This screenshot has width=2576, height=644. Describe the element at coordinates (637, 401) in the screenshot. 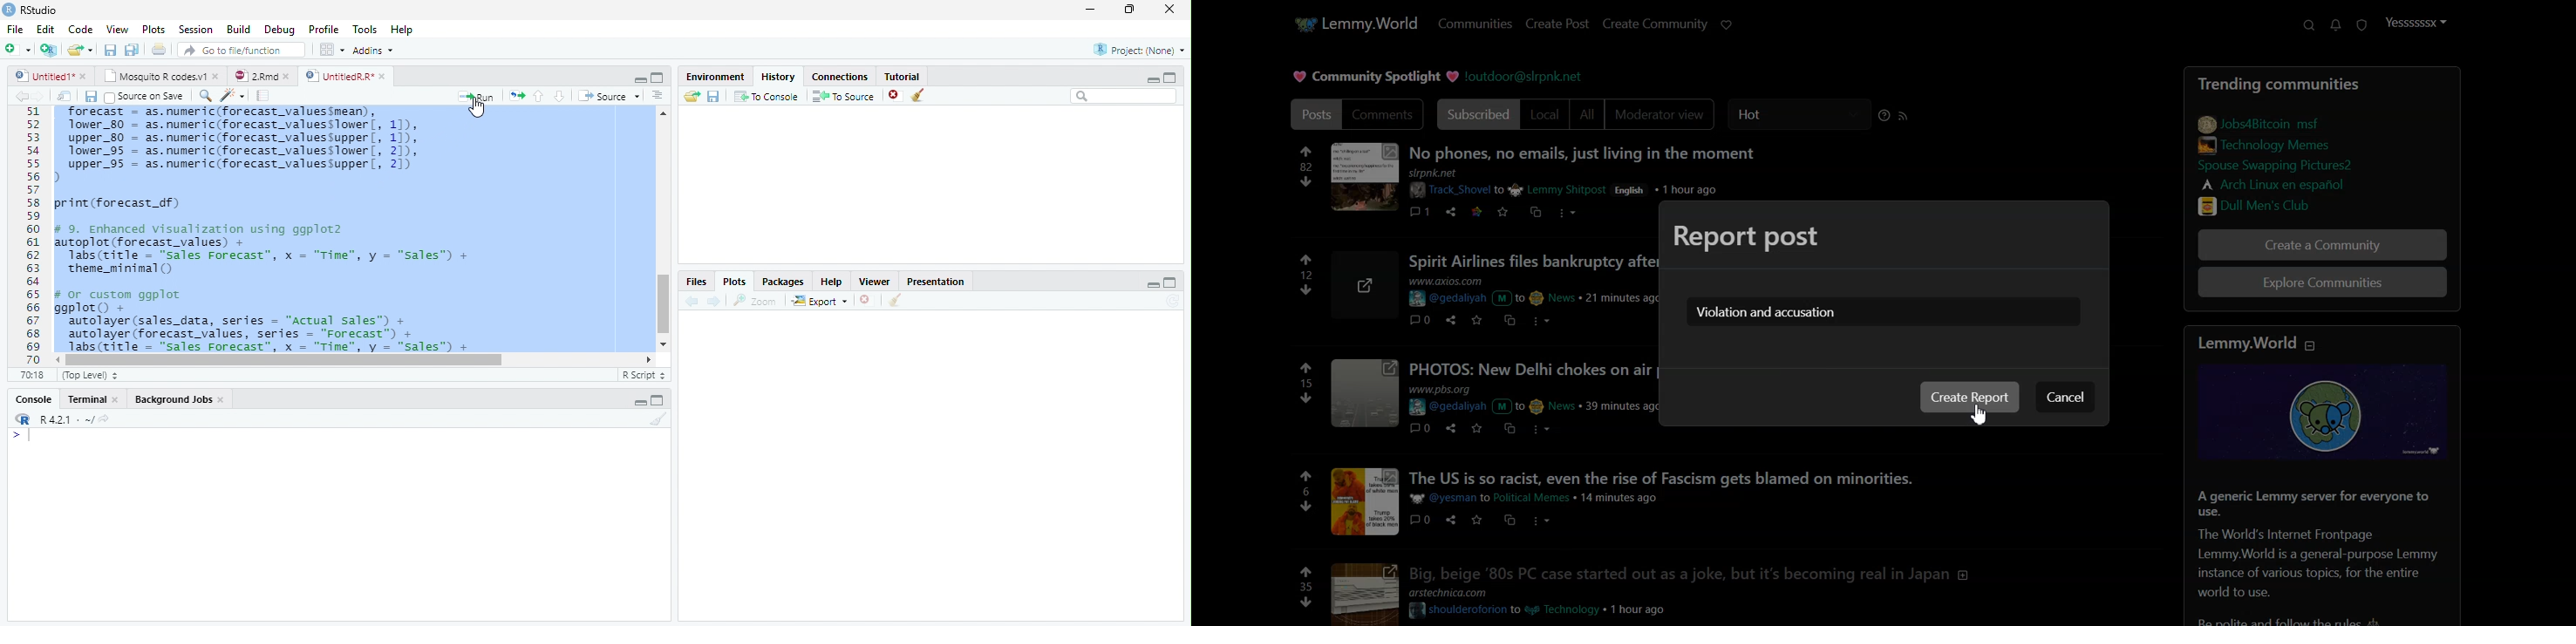

I see `Minimize` at that location.